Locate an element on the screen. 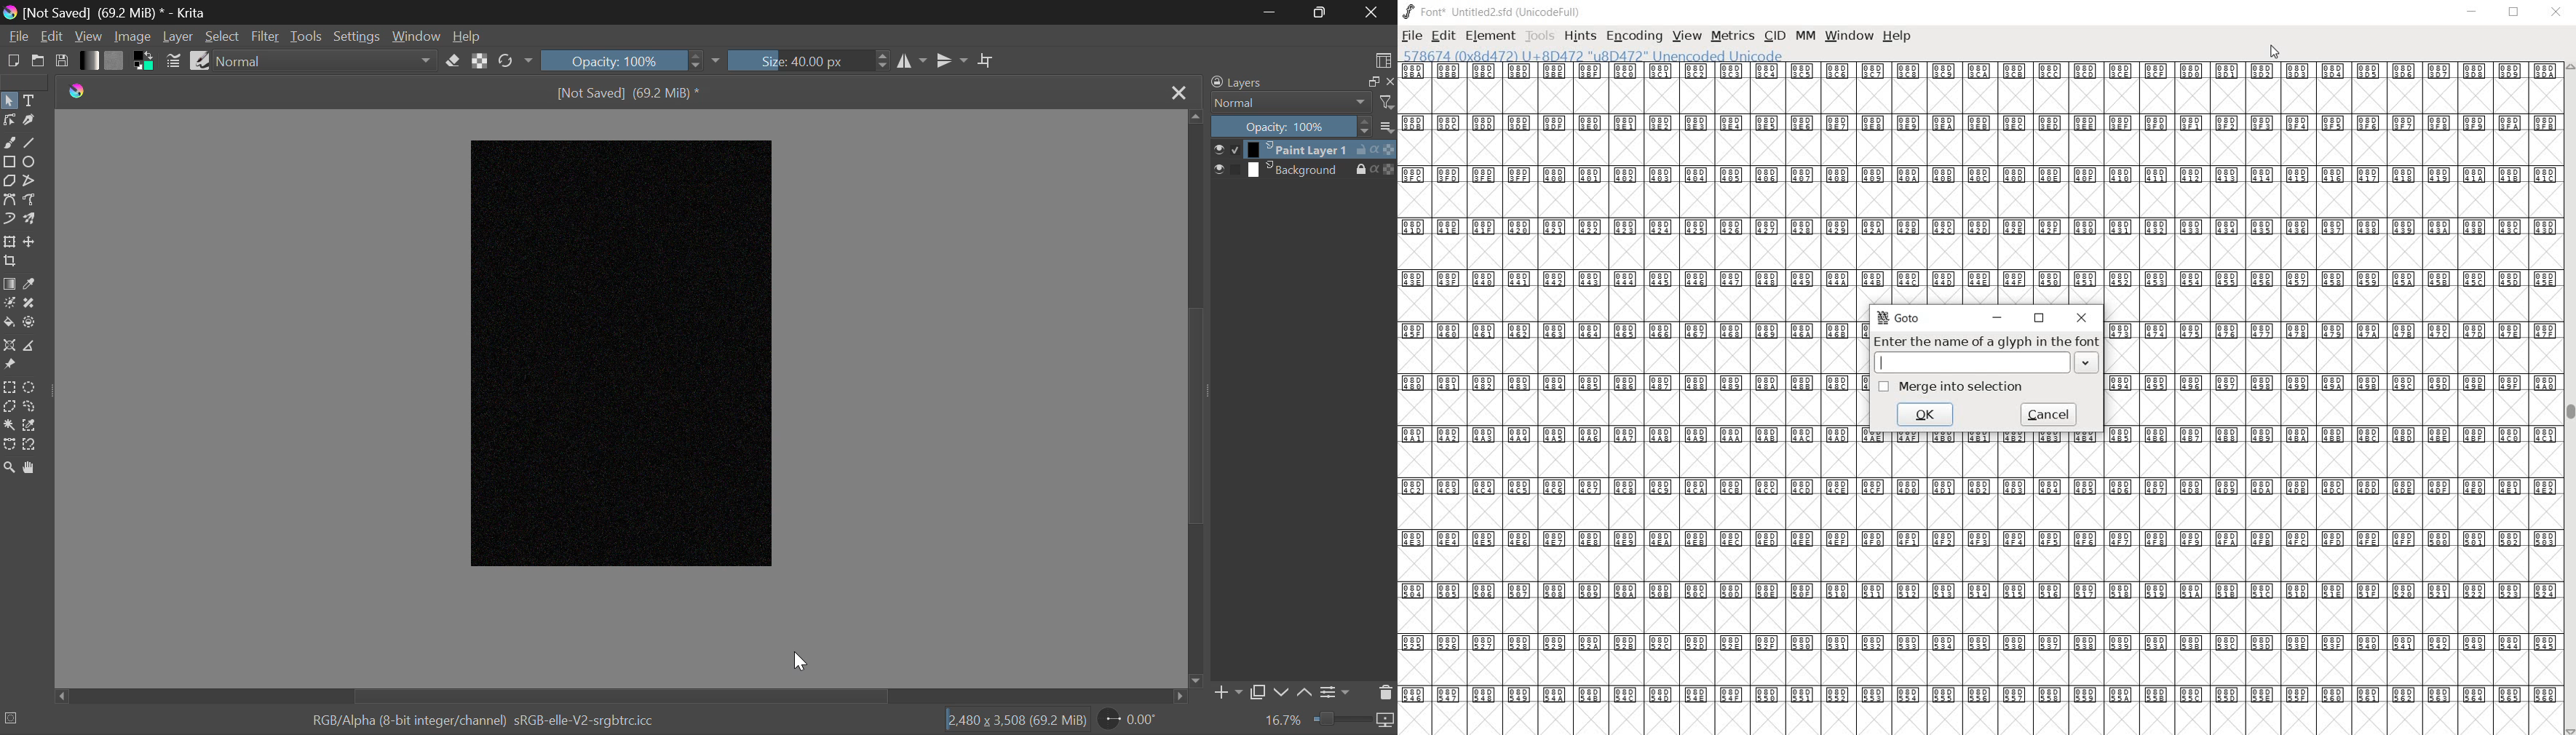  Polygon Selection is located at coordinates (9, 407).